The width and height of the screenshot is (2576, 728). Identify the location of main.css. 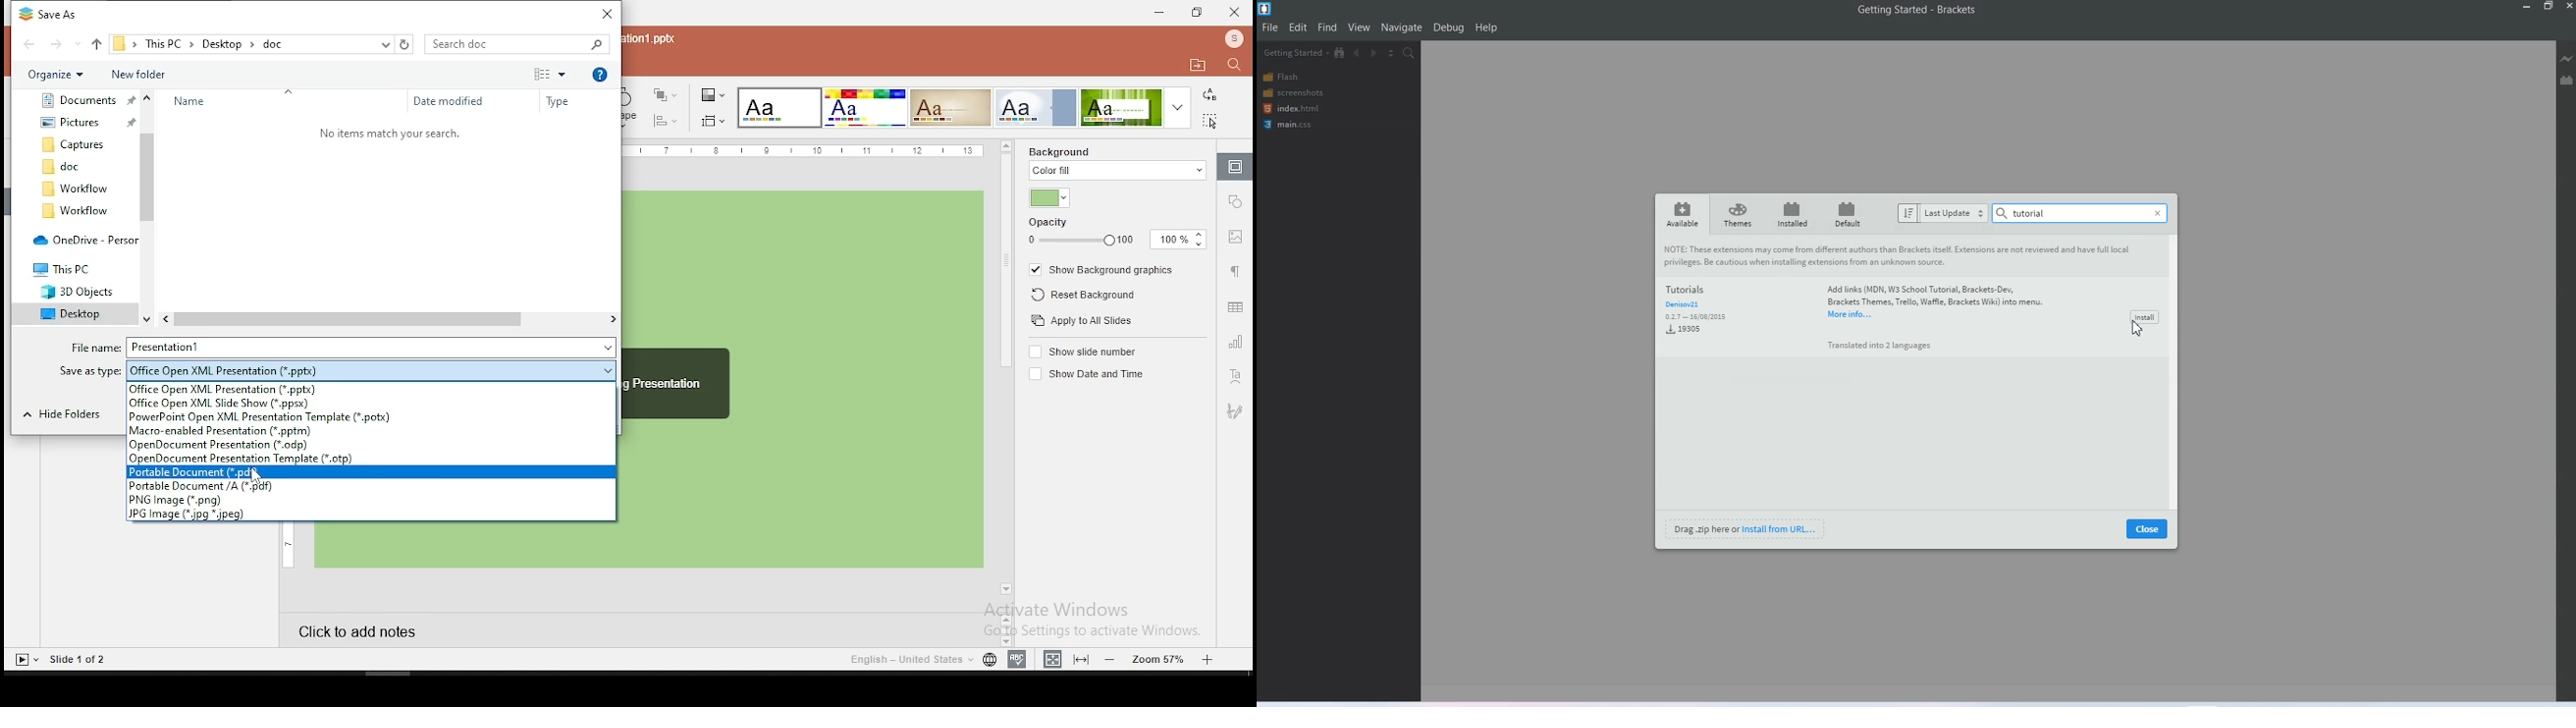
(1292, 124).